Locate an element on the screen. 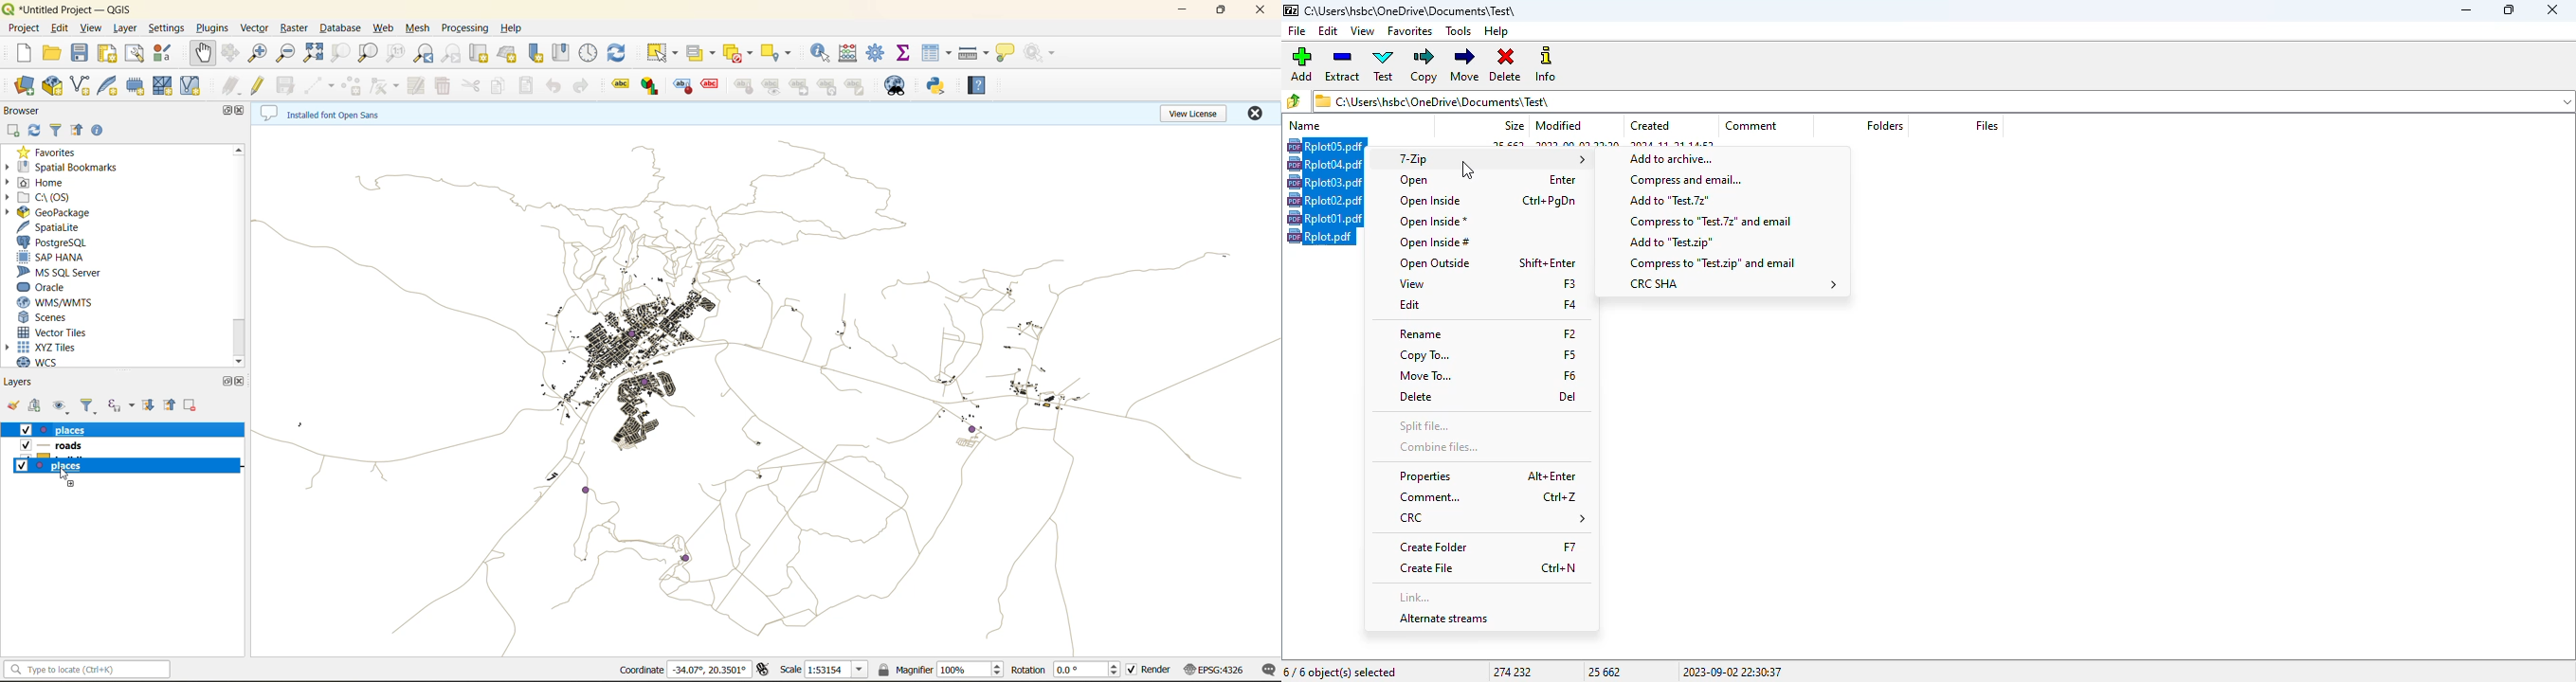 This screenshot has width=2576, height=700. copy is located at coordinates (1424, 65).